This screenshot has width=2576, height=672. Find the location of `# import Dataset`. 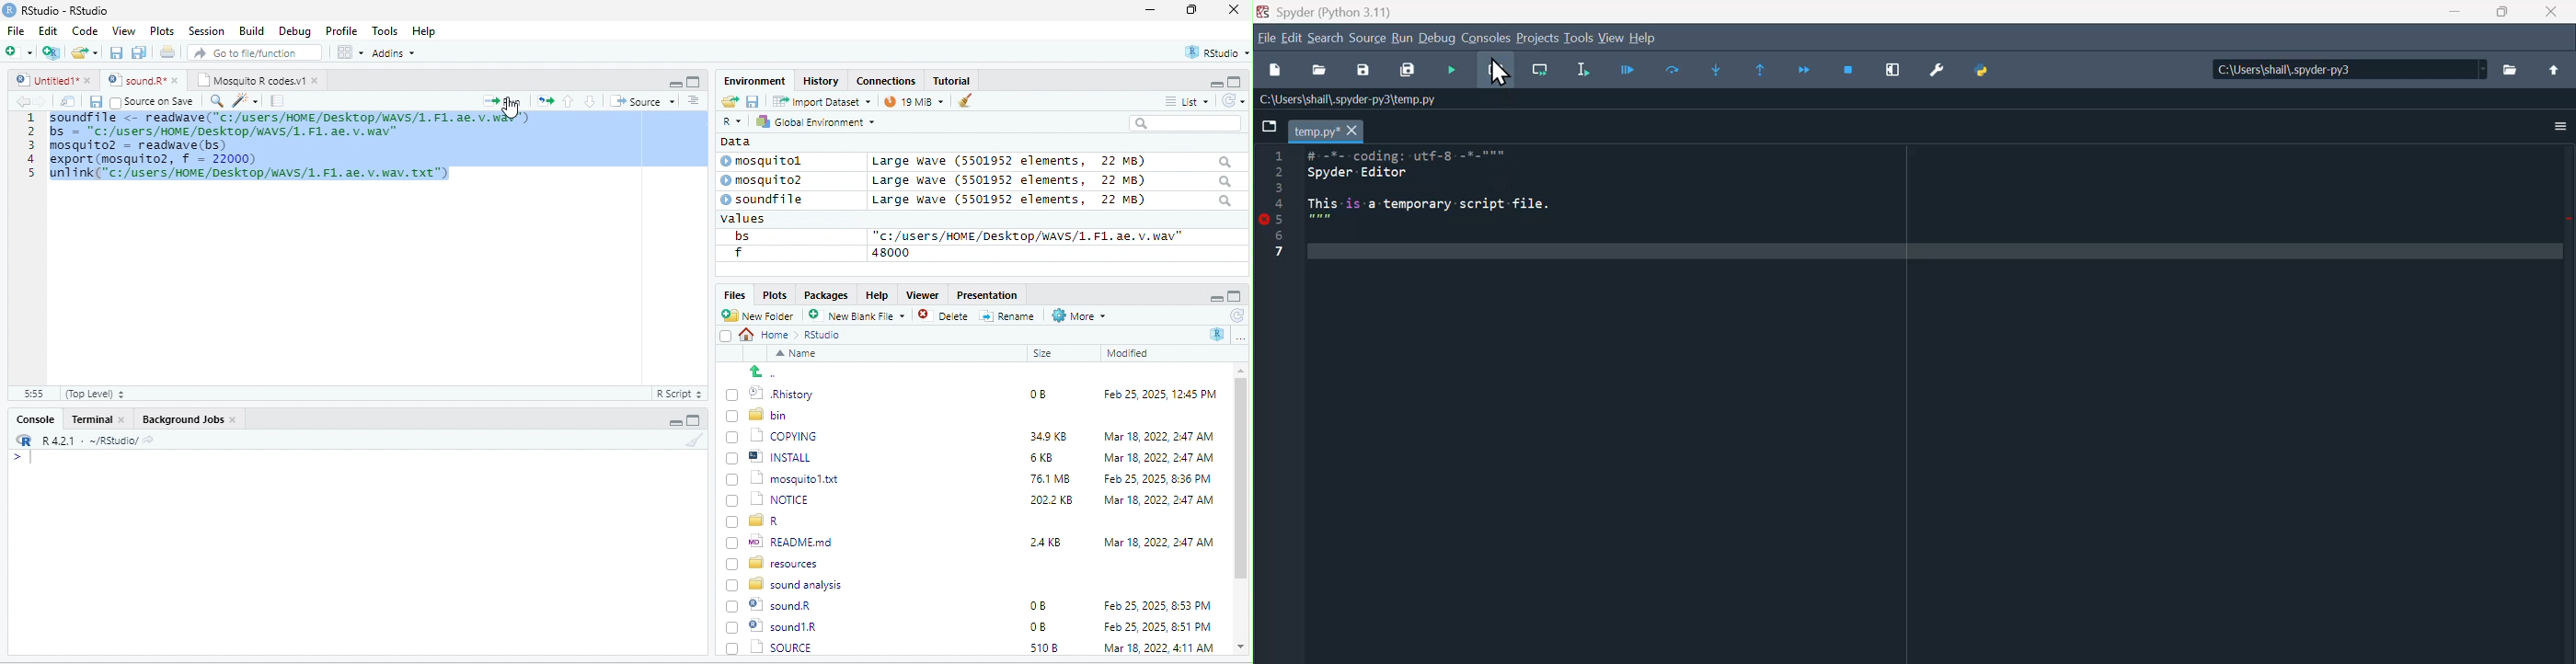

# import Dataset is located at coordinates (820, 100).